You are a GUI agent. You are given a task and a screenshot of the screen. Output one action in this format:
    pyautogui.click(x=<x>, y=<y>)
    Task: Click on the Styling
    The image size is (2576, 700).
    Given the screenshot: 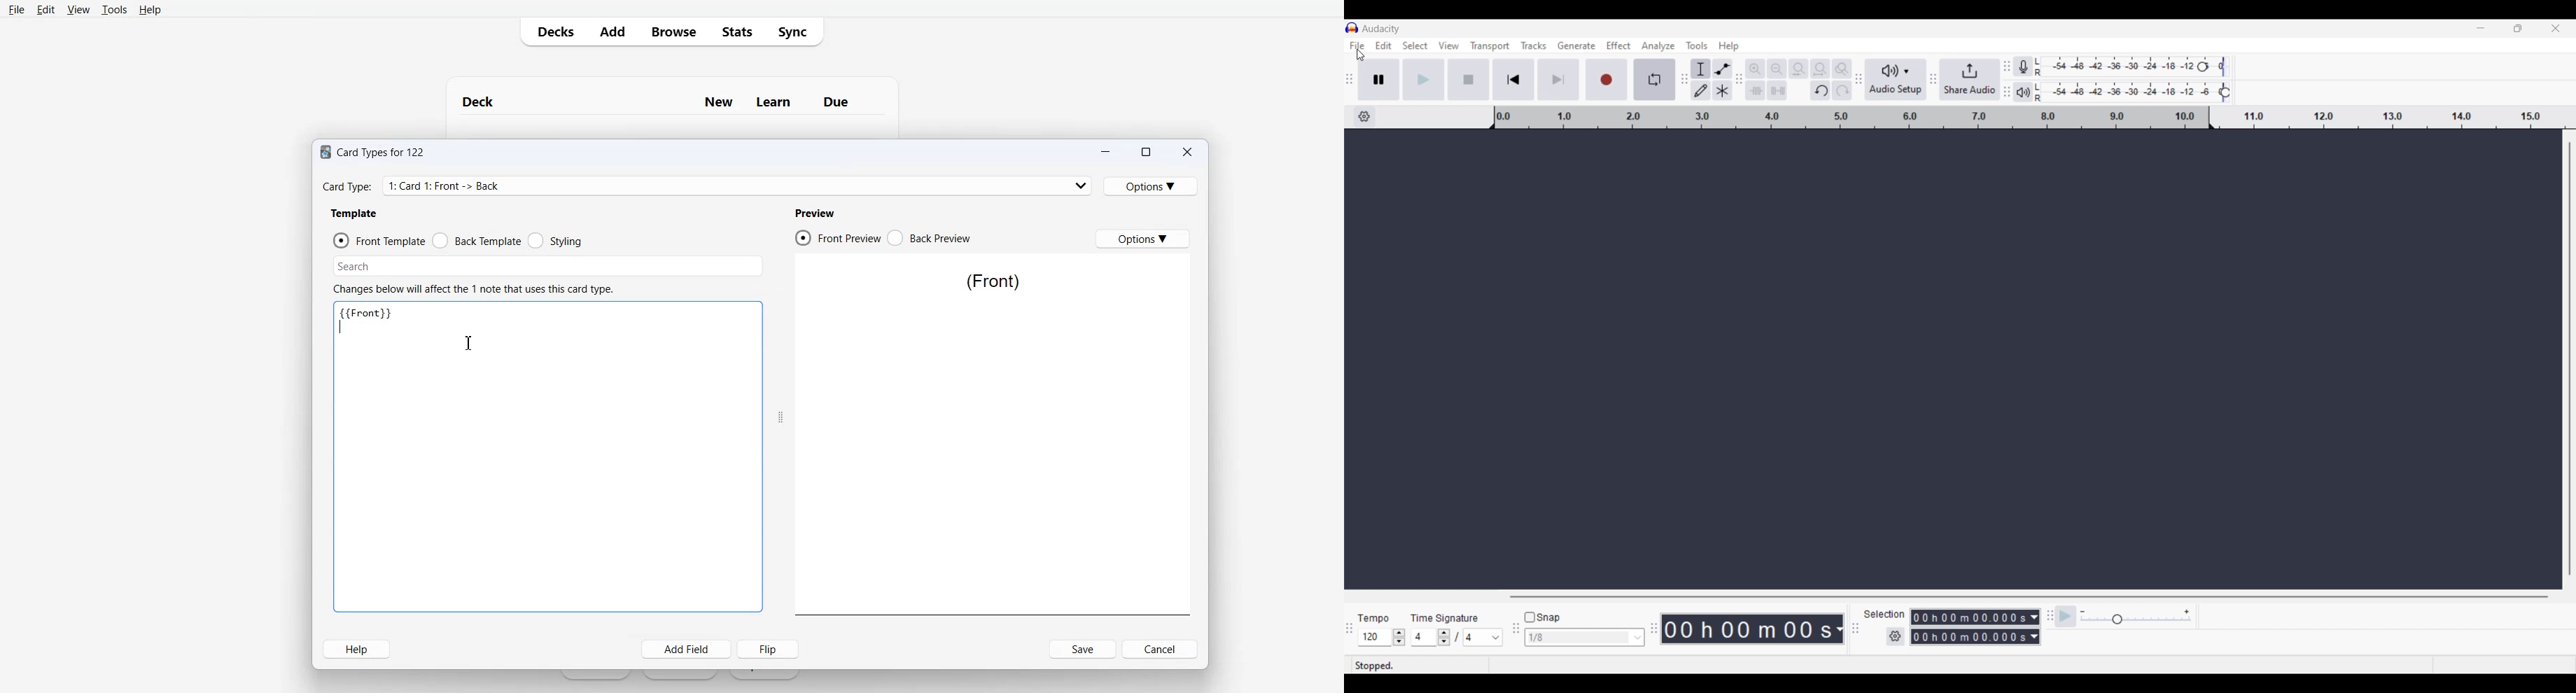 What is the action you would take?
    pyautogui.click(x=556, y=240)
    